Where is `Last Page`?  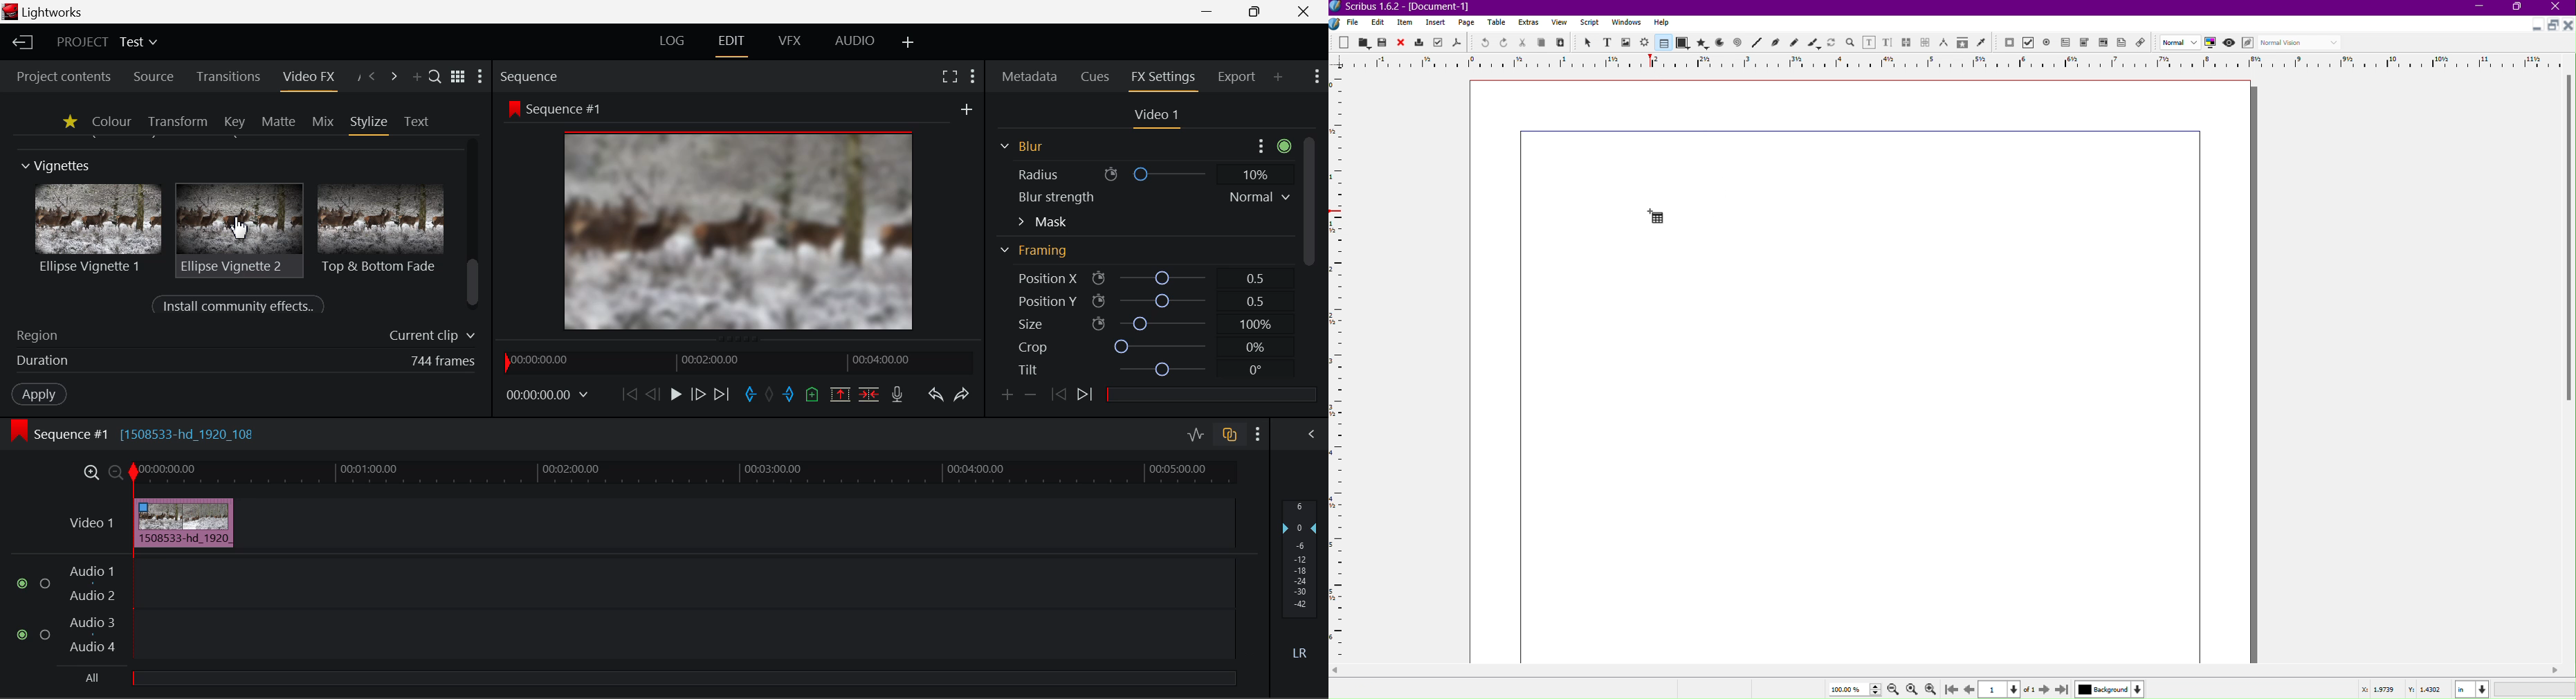
Last Page is located at coordinates (2063, 689).